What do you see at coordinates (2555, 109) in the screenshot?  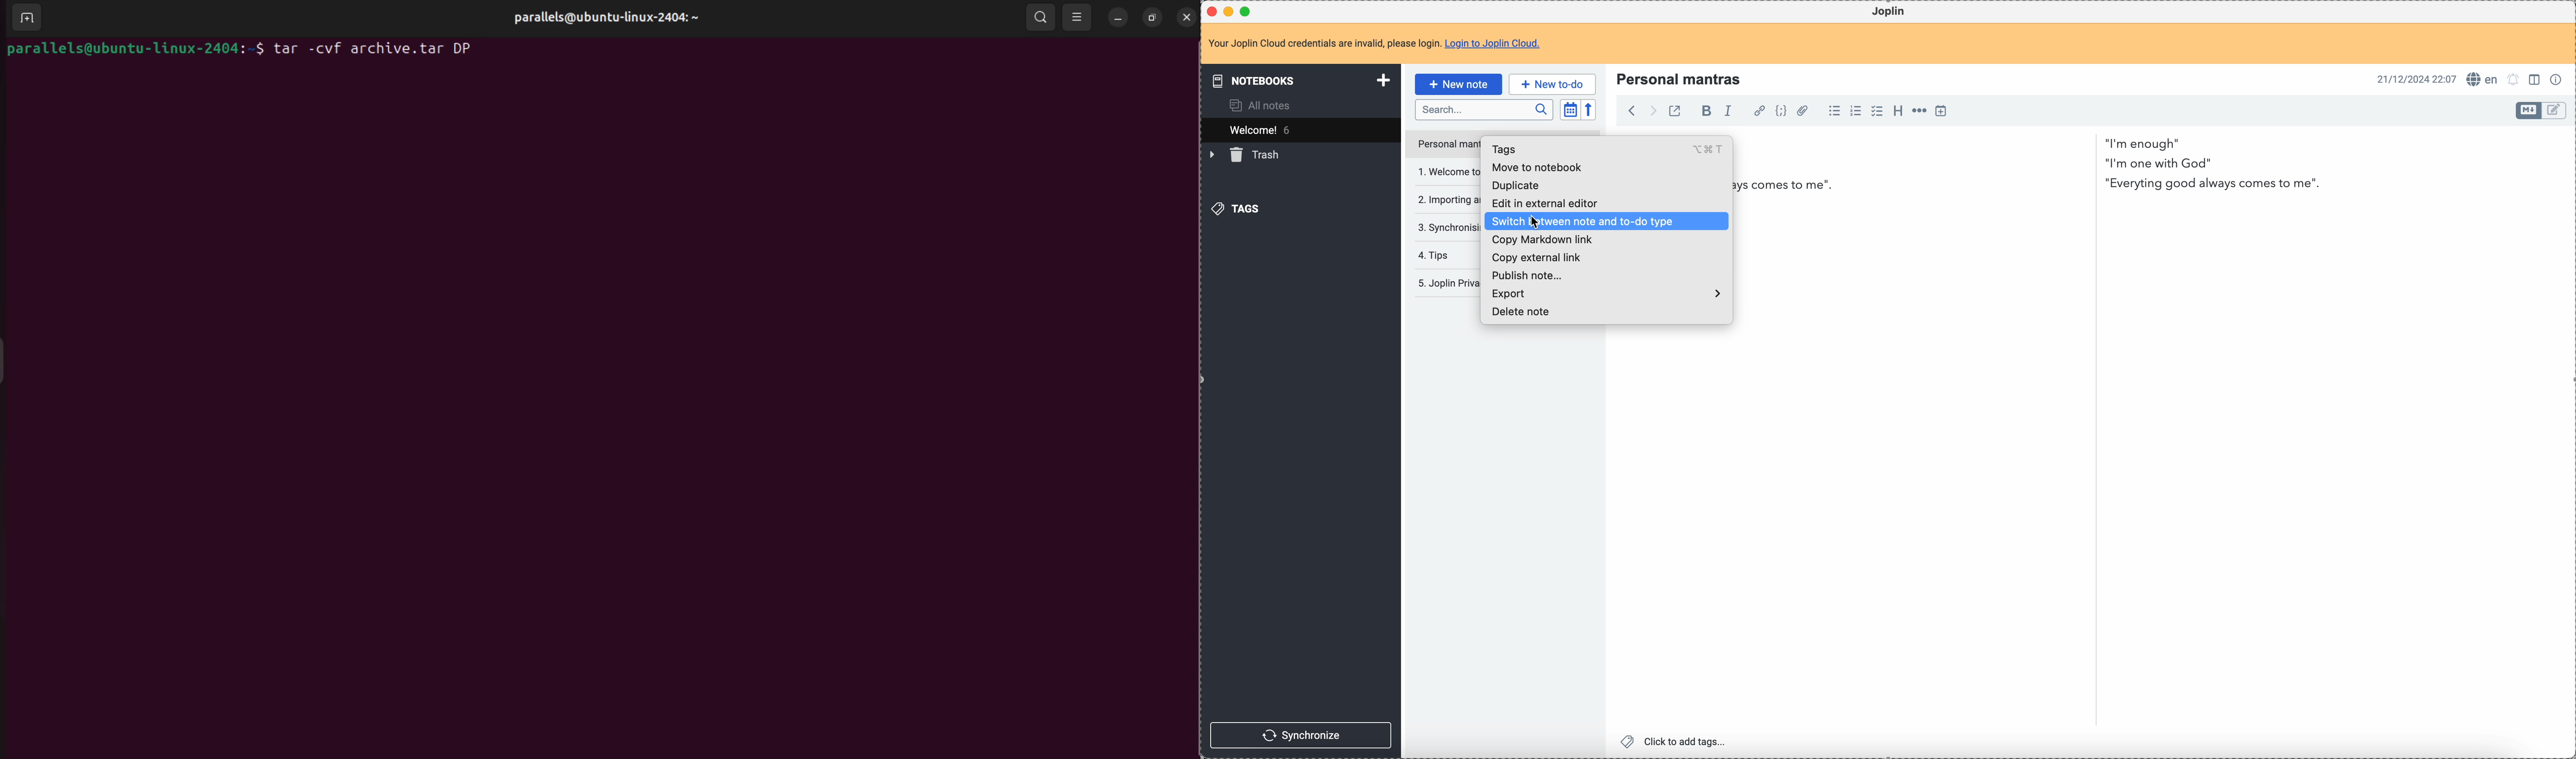 I see `toggle editor layout` at bounding box center [2555, 109].